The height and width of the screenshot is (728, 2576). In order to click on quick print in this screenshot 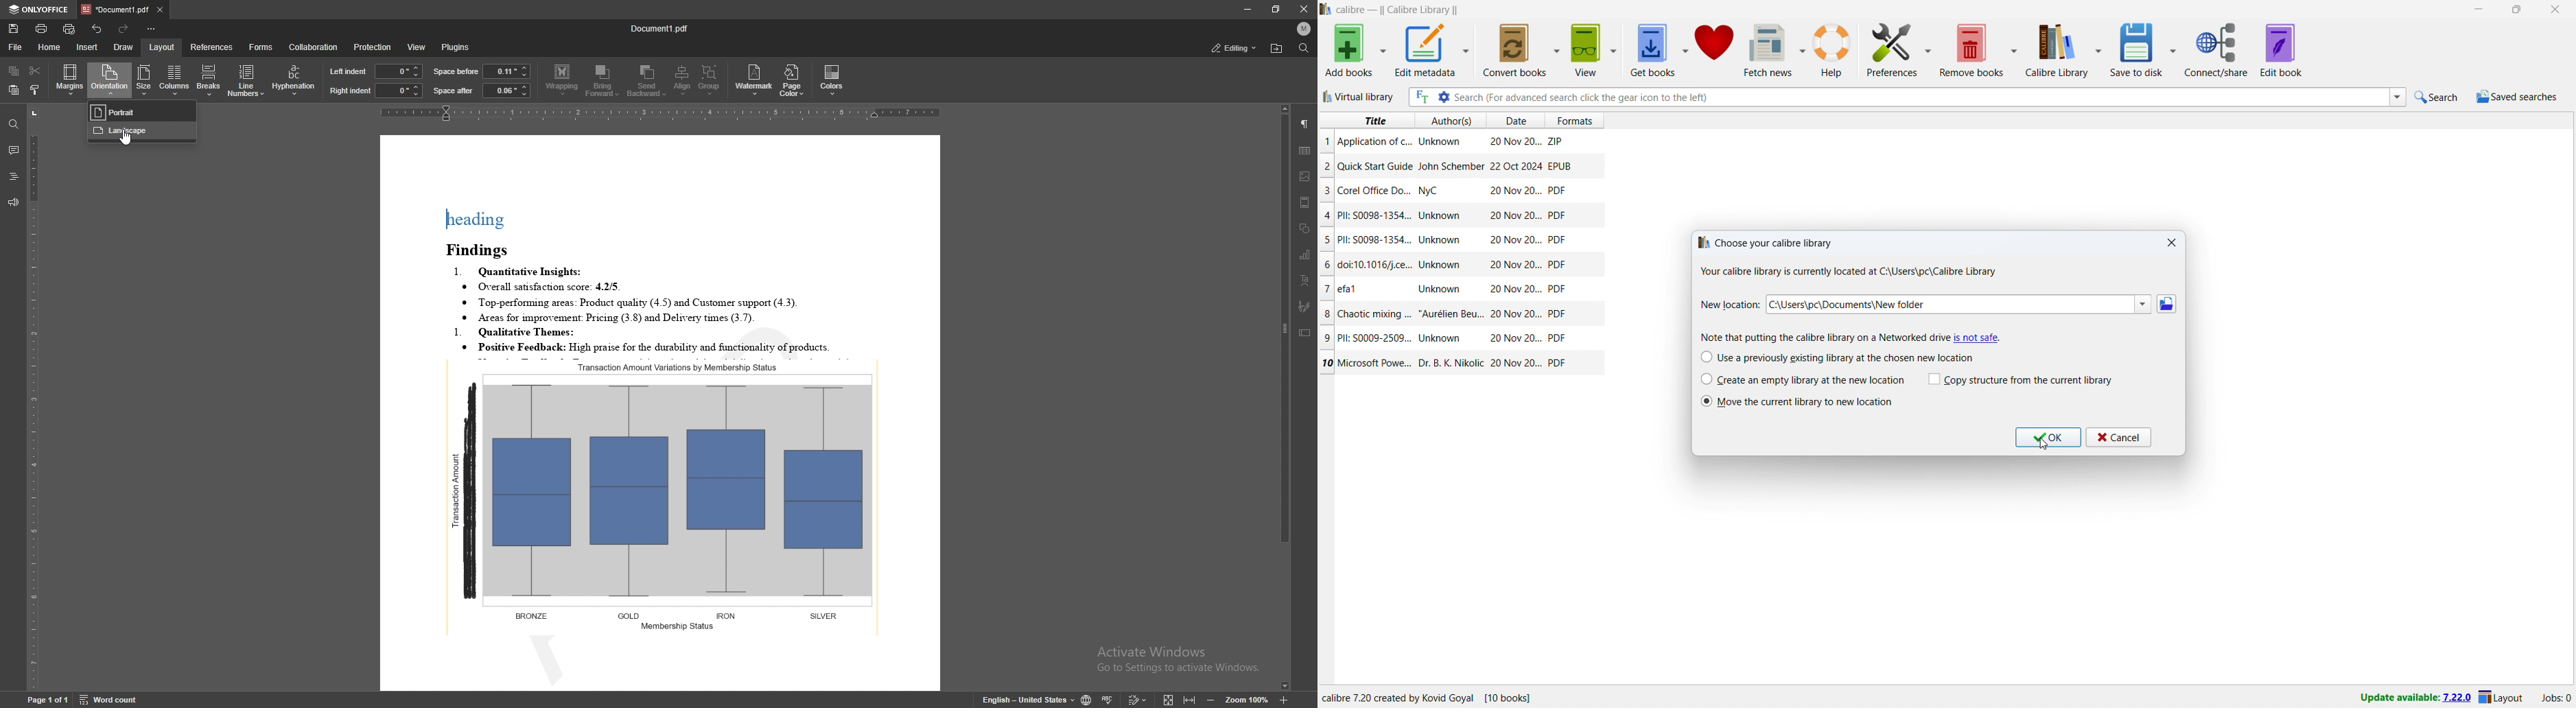, I will do `click(69, 29)`.